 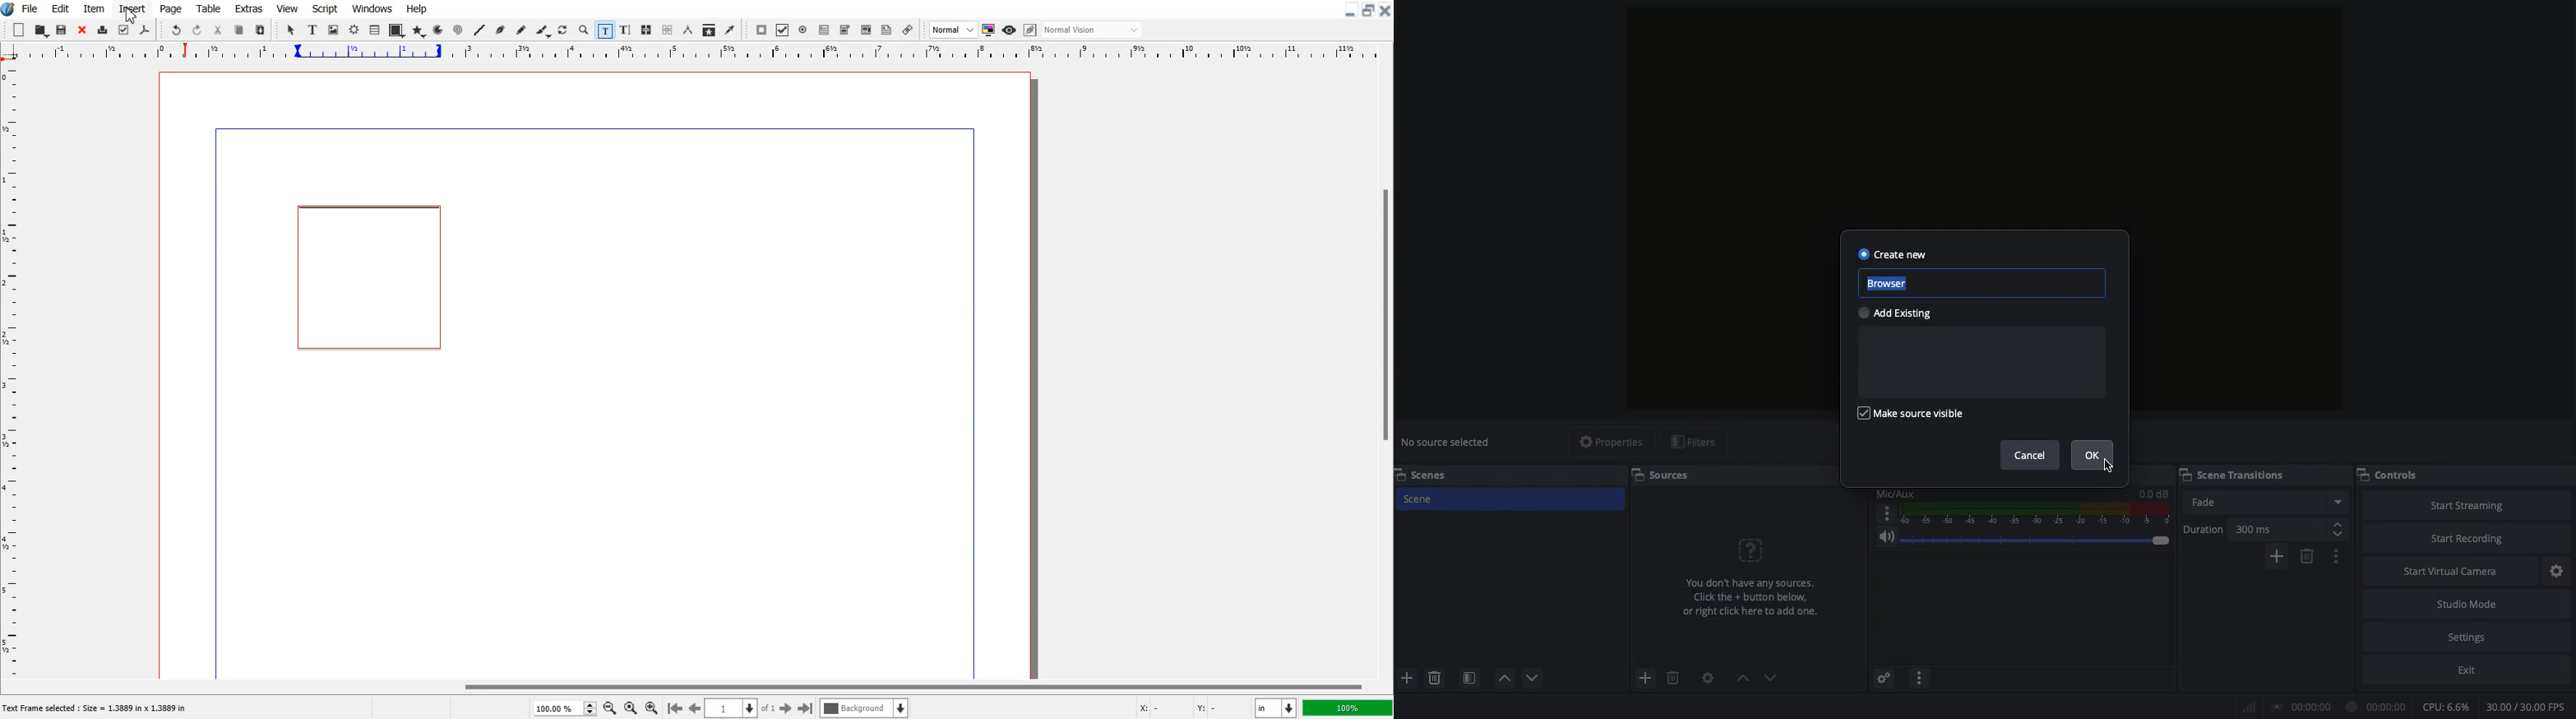 What do you see at coordinates (806, 709) in the screenshot?
I see `Go to Last Page` at bounding box center [806, 709].